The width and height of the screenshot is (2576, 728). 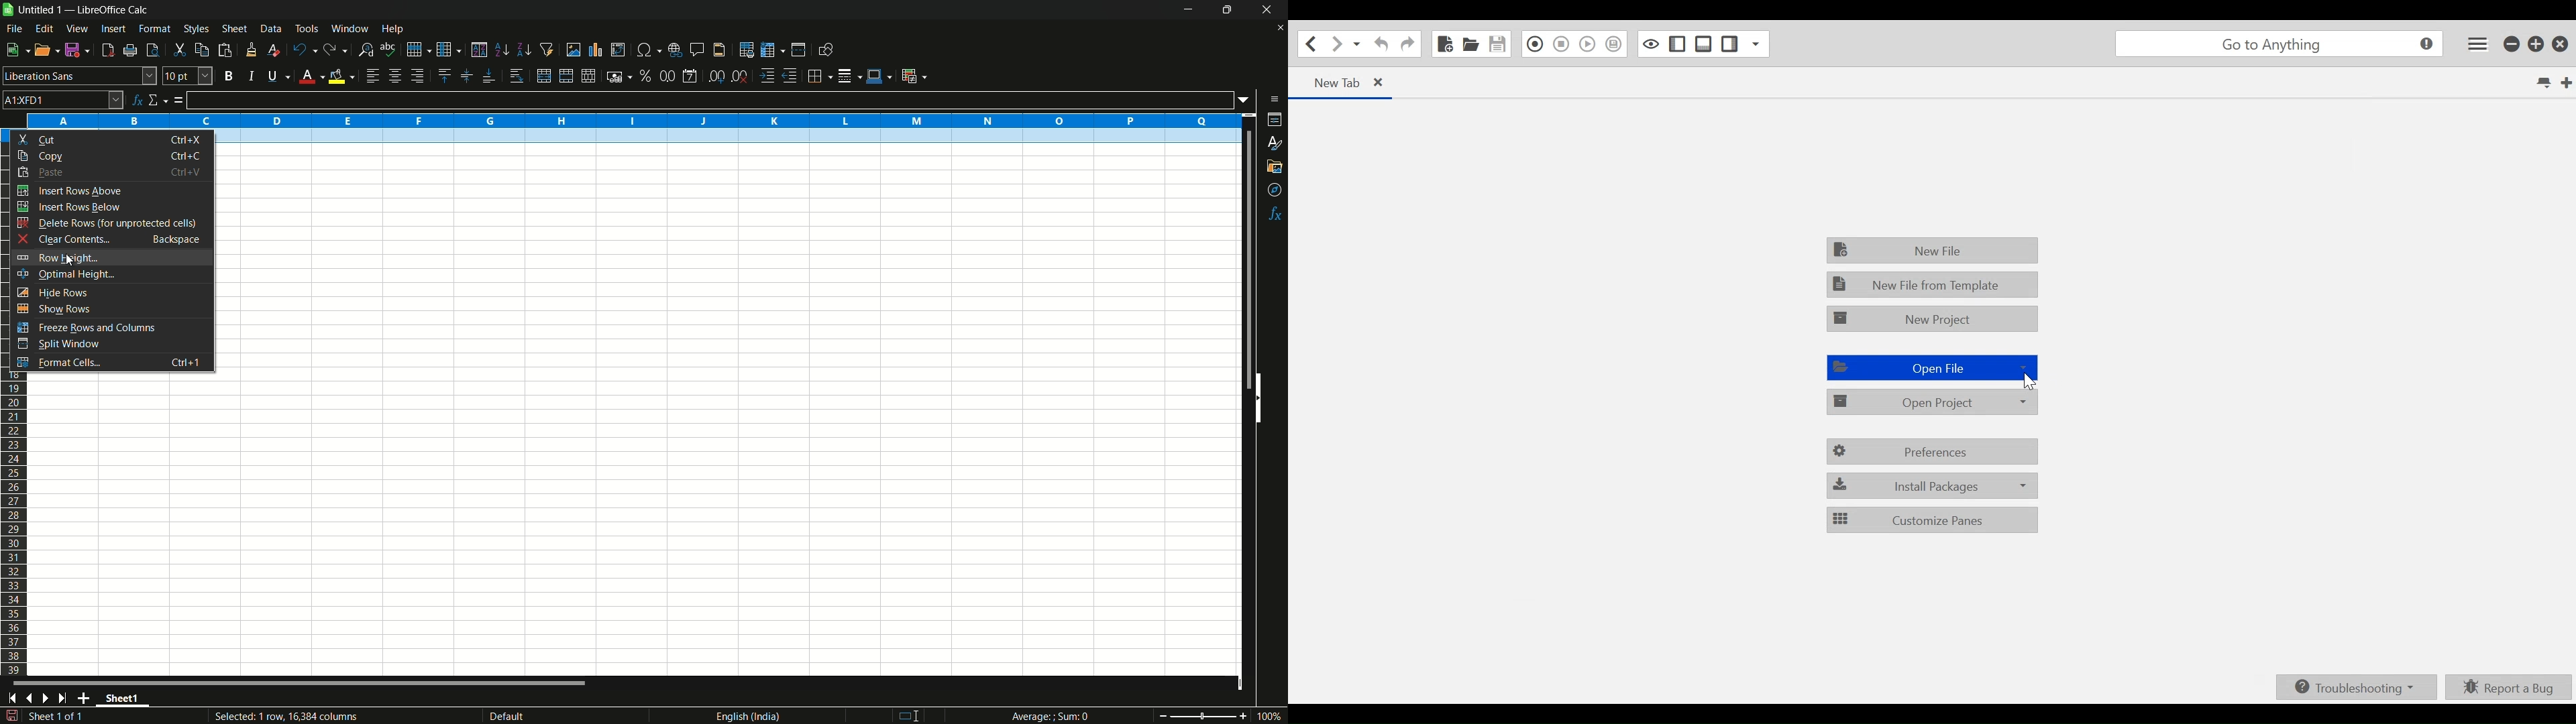 I want to click on insert menu, so click(x=112, y=29).